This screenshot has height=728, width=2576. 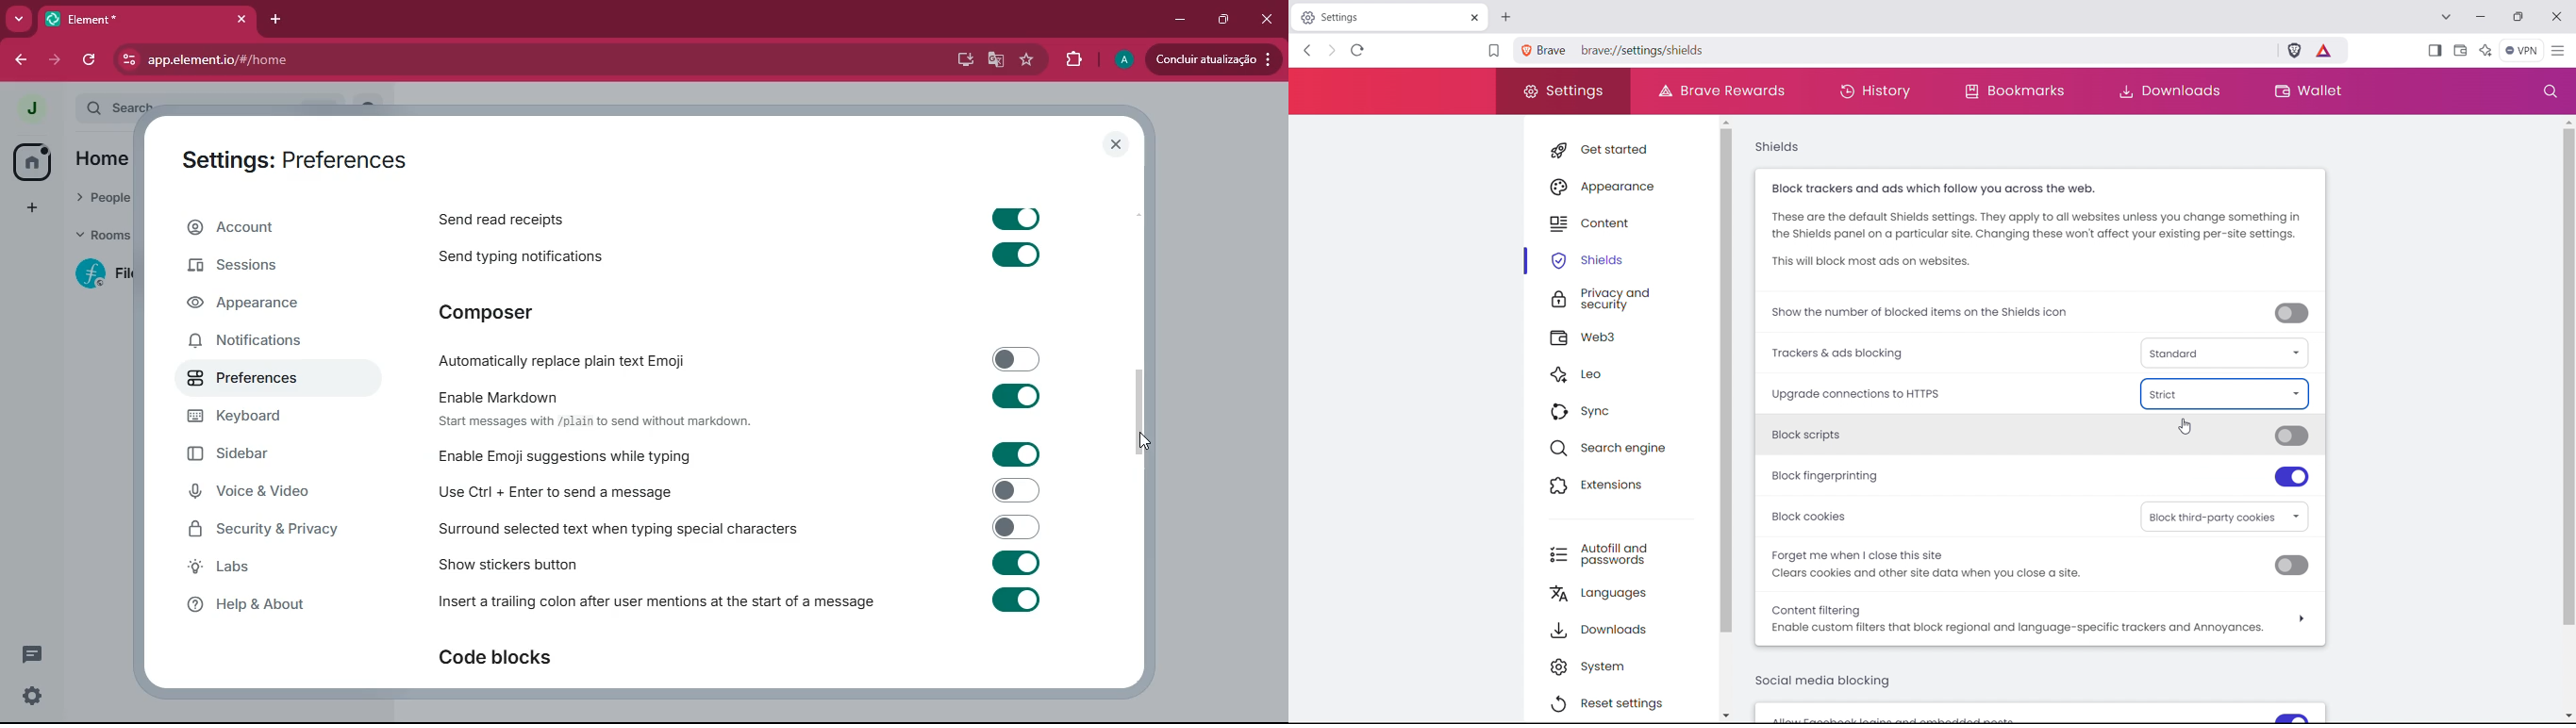 What do you see at coordinates (2015, 91) in the screenshot?
I see `bookmarks` at bounding box center [2015, 91].